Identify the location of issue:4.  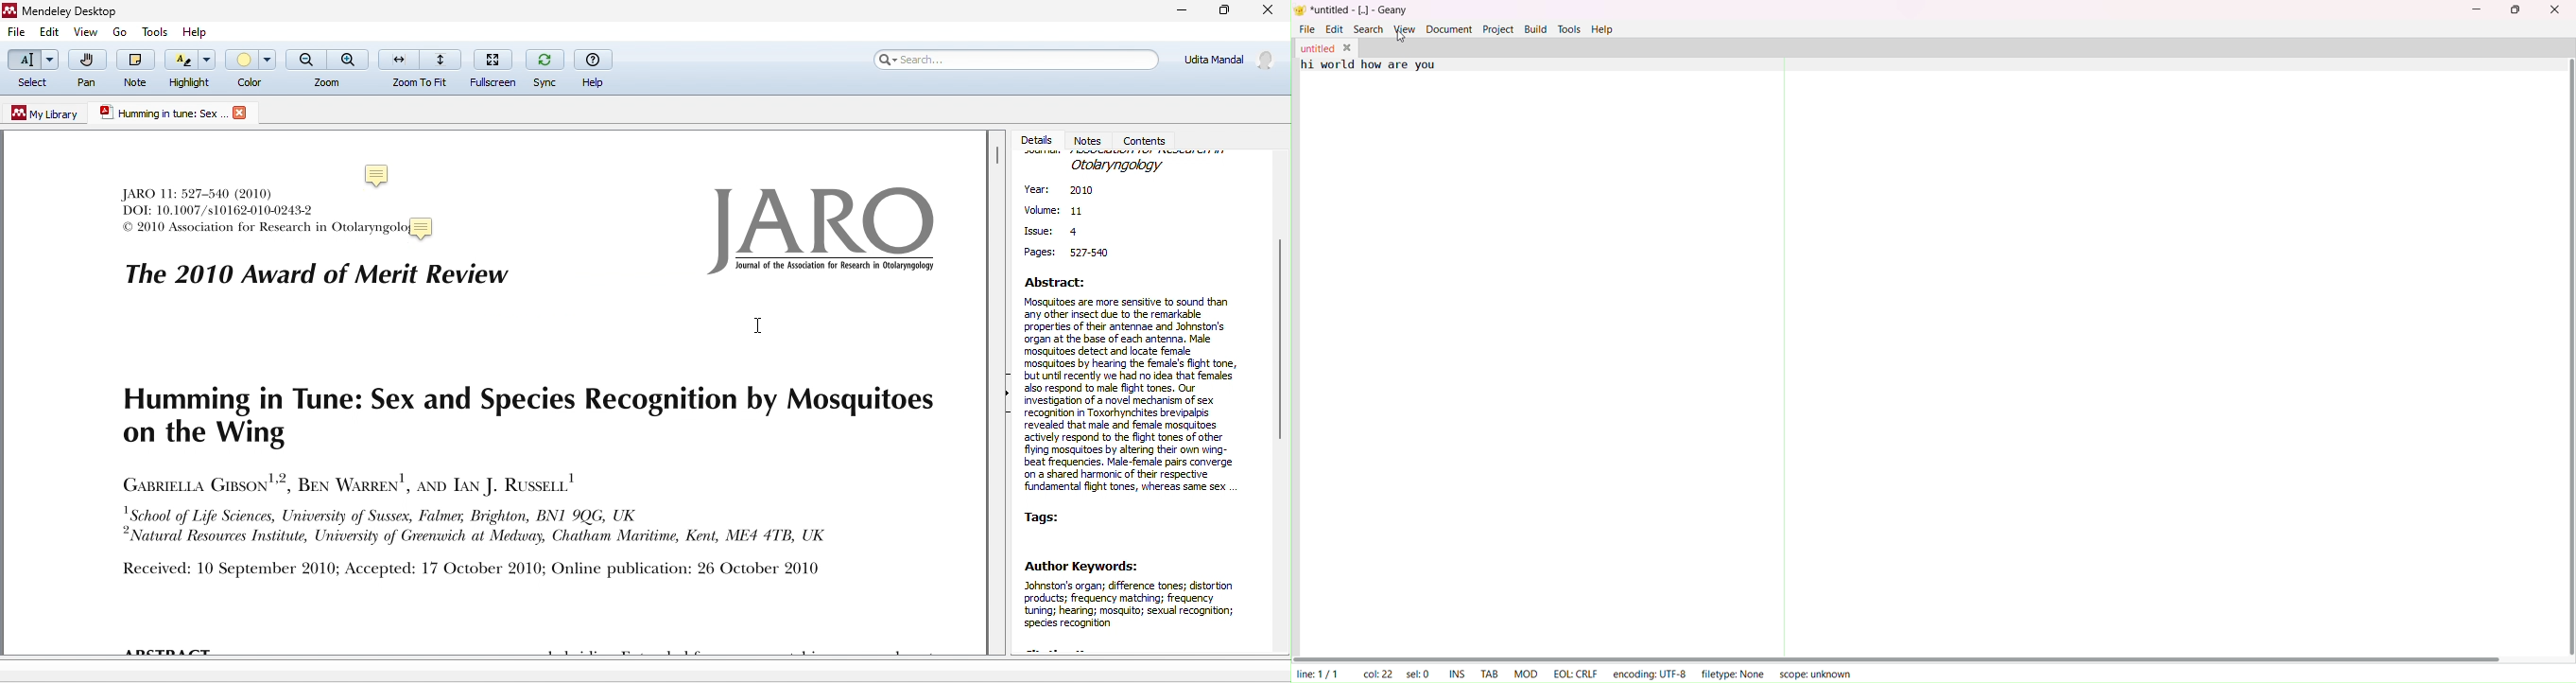
(1052, 230).